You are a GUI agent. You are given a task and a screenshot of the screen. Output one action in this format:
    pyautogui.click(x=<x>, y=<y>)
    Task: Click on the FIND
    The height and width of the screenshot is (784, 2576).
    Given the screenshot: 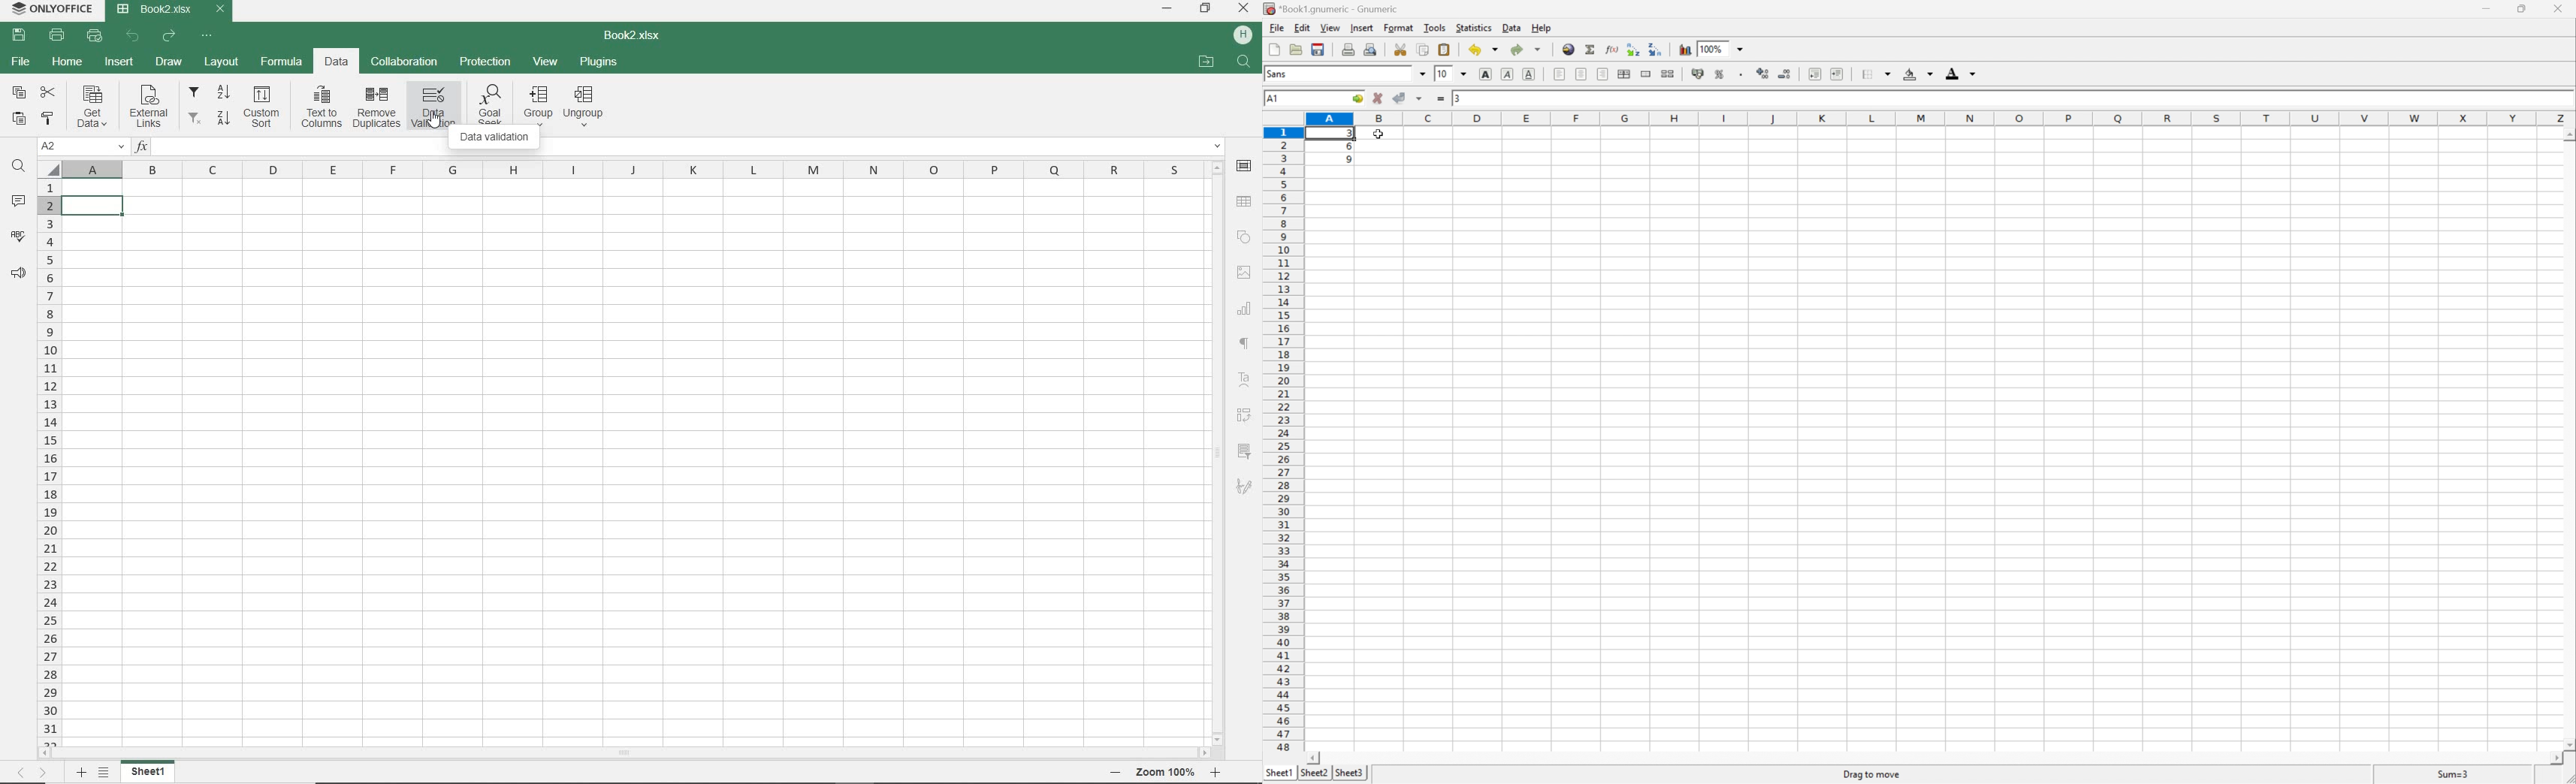 What is the action you would take?
    pyautogui.click(x=17, y=167)
    